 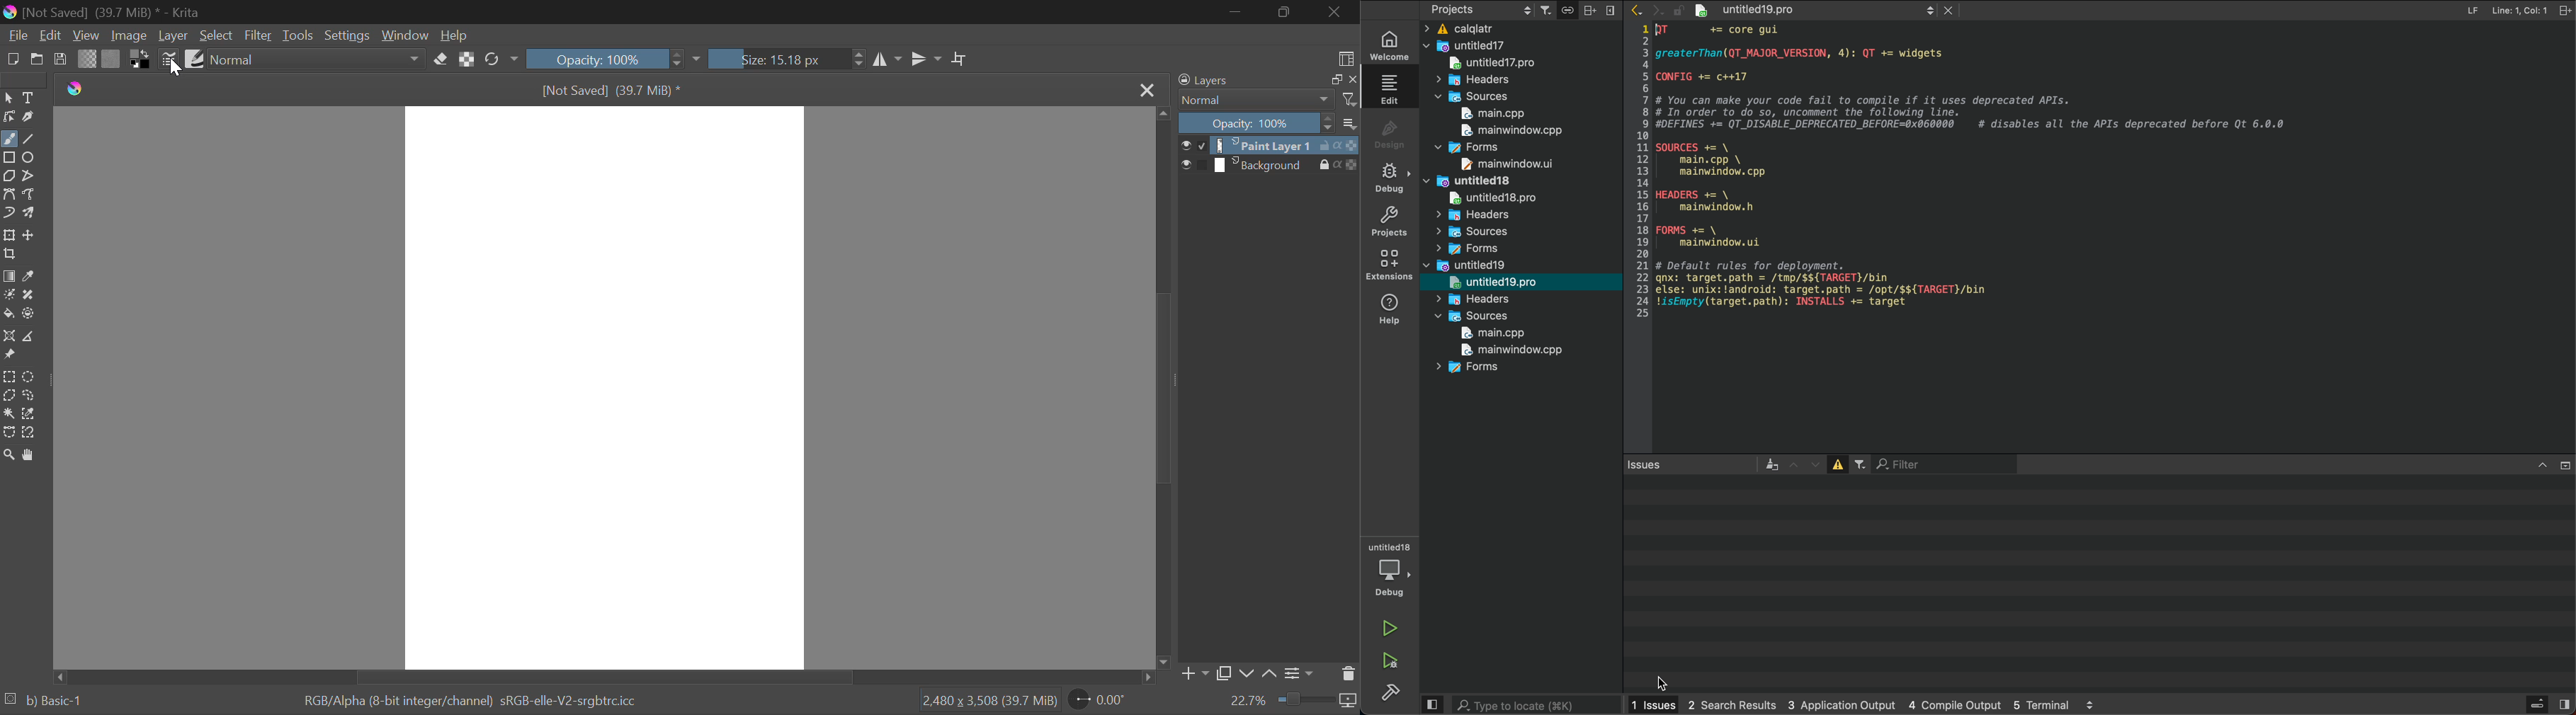 What do you see at coordinates (2536, 464) in the screenshot?
I see `up` at bounding box center [2536, 464].